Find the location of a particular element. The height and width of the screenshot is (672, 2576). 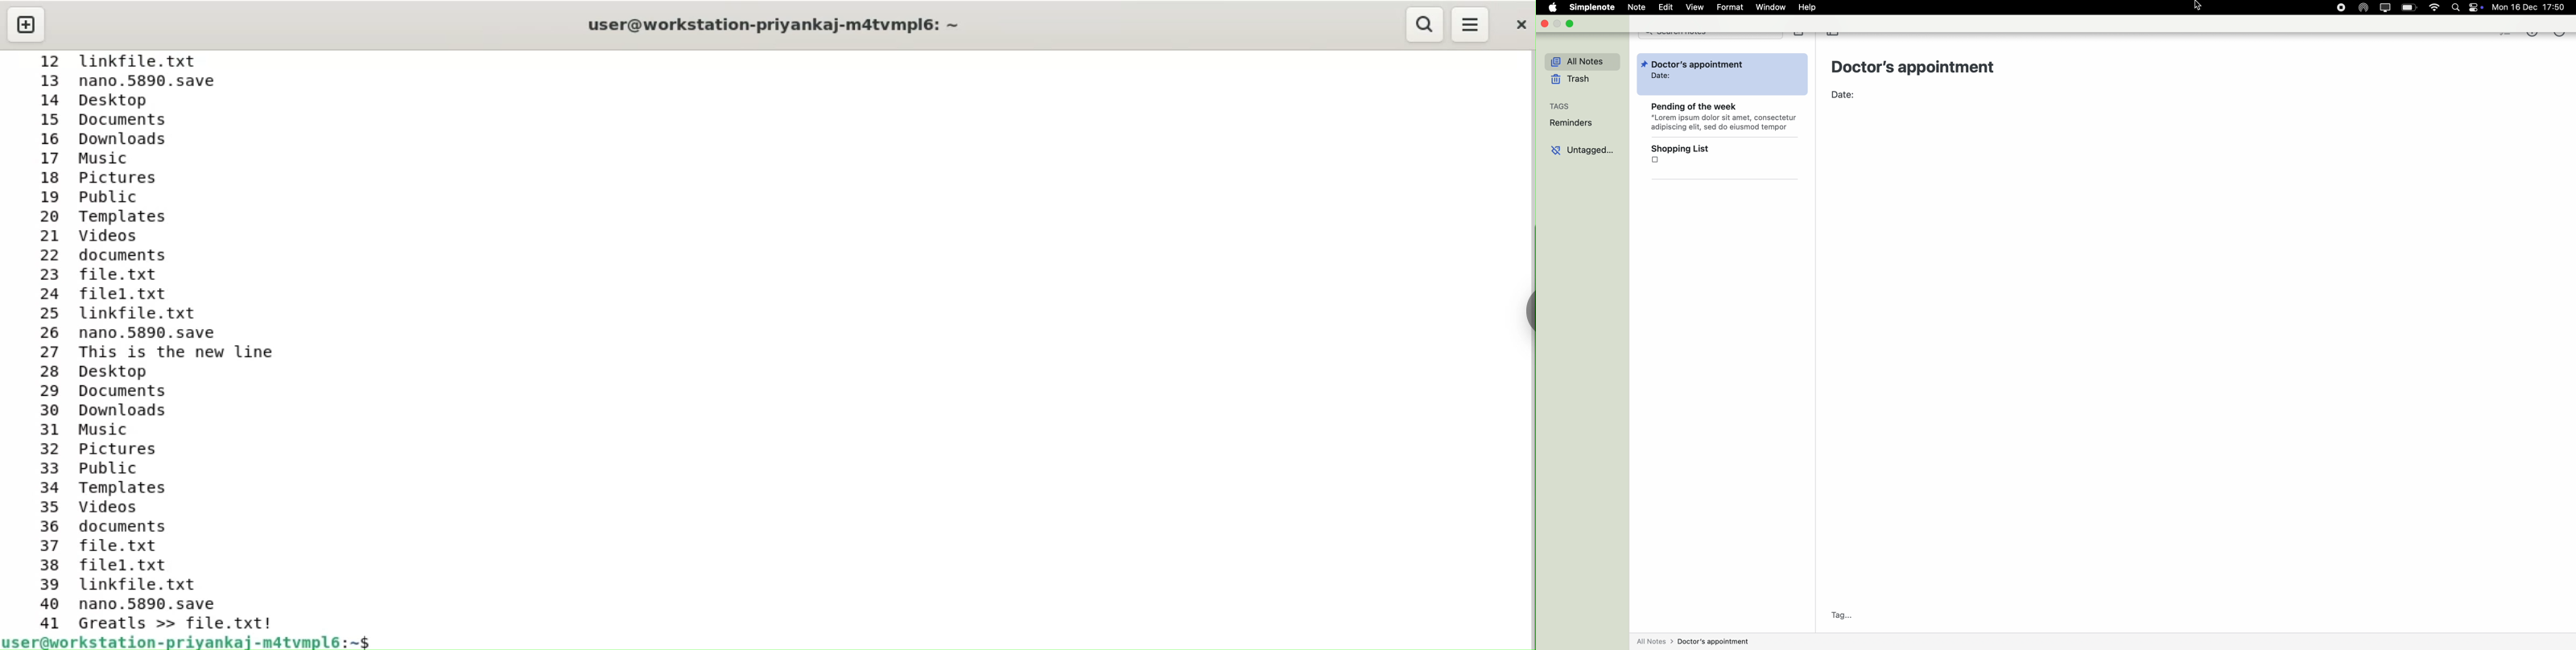

format is located at coordinates (1730, 7).